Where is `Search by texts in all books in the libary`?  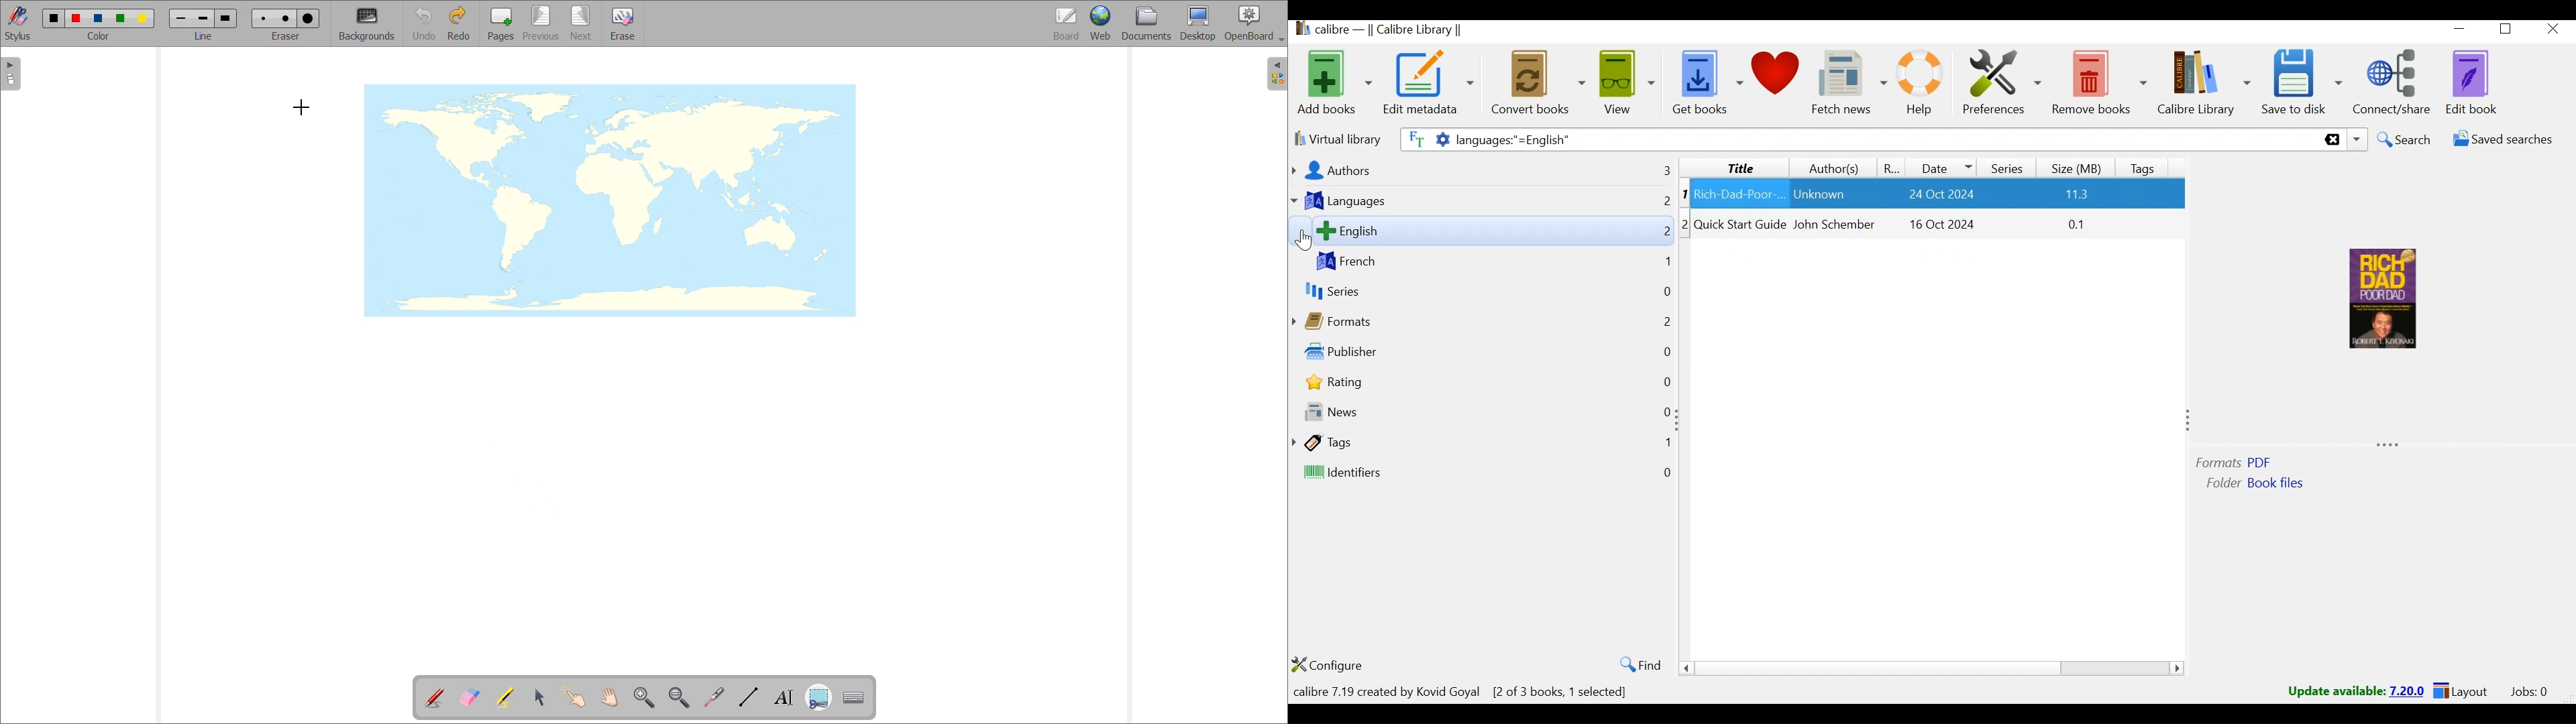 Search by texts in all books in the libary is located at coordinates (1413, 138).